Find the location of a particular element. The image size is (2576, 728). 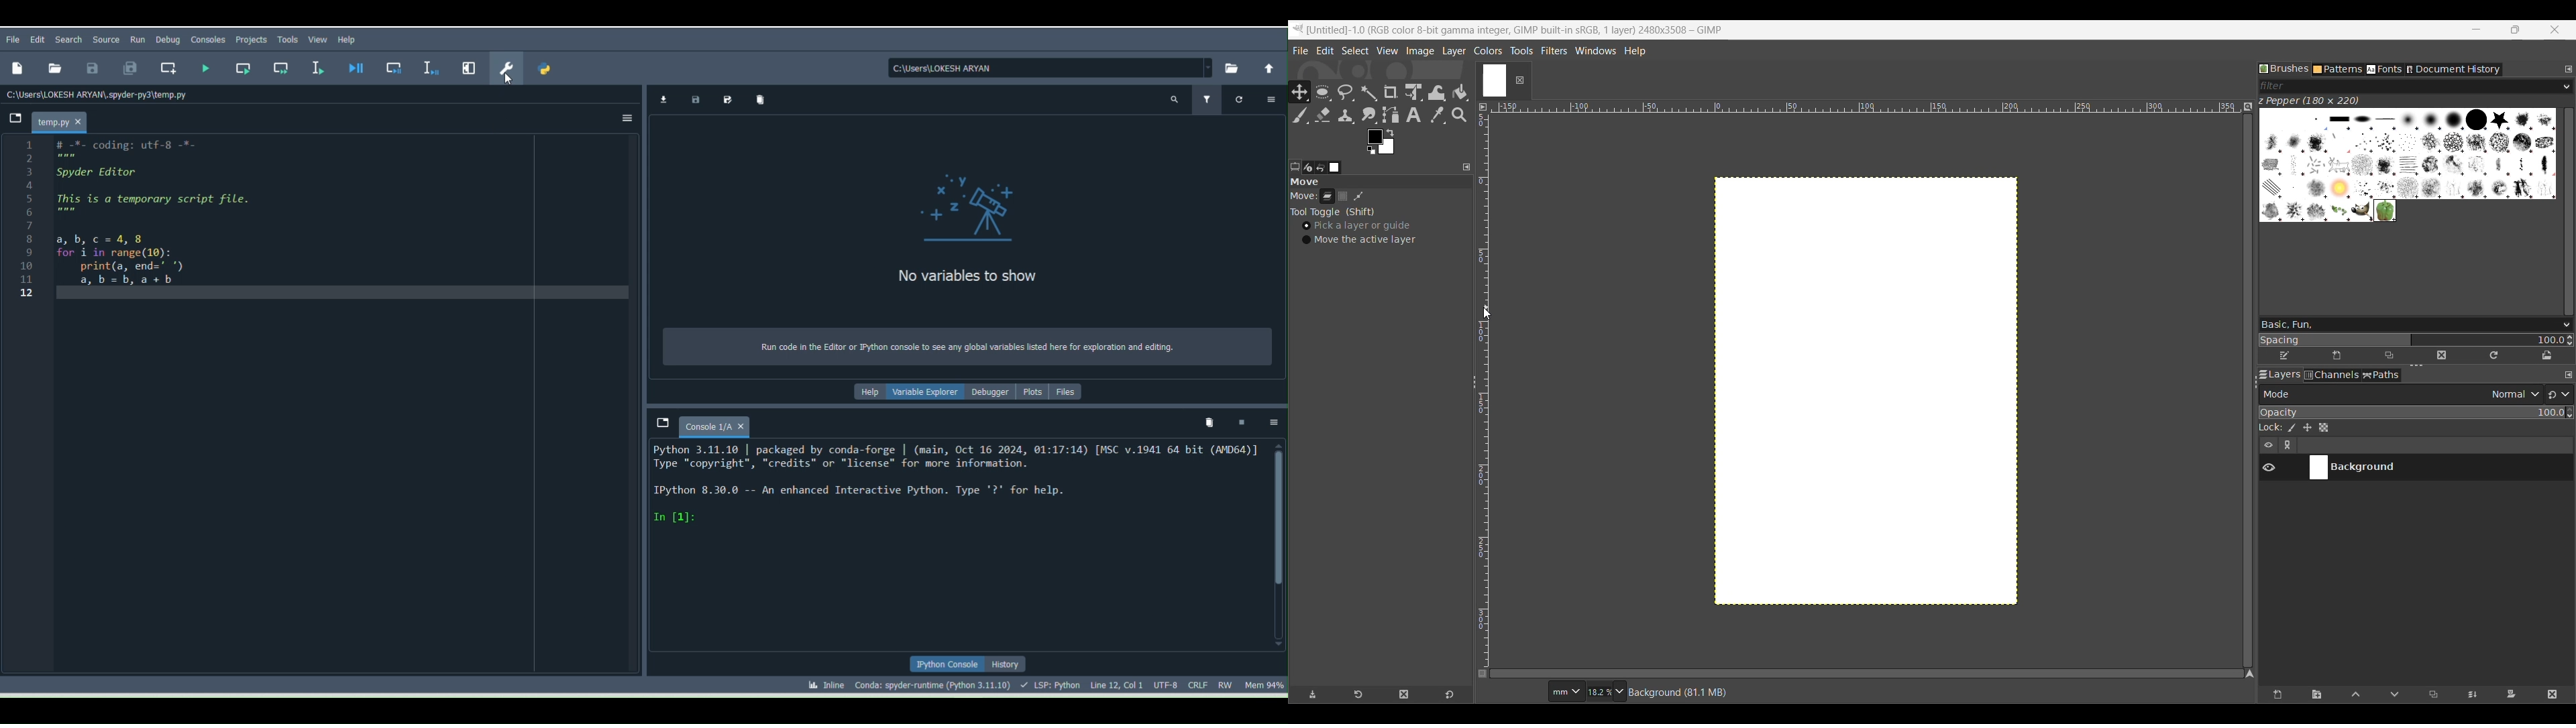

View is located at coordinates (319, 39).